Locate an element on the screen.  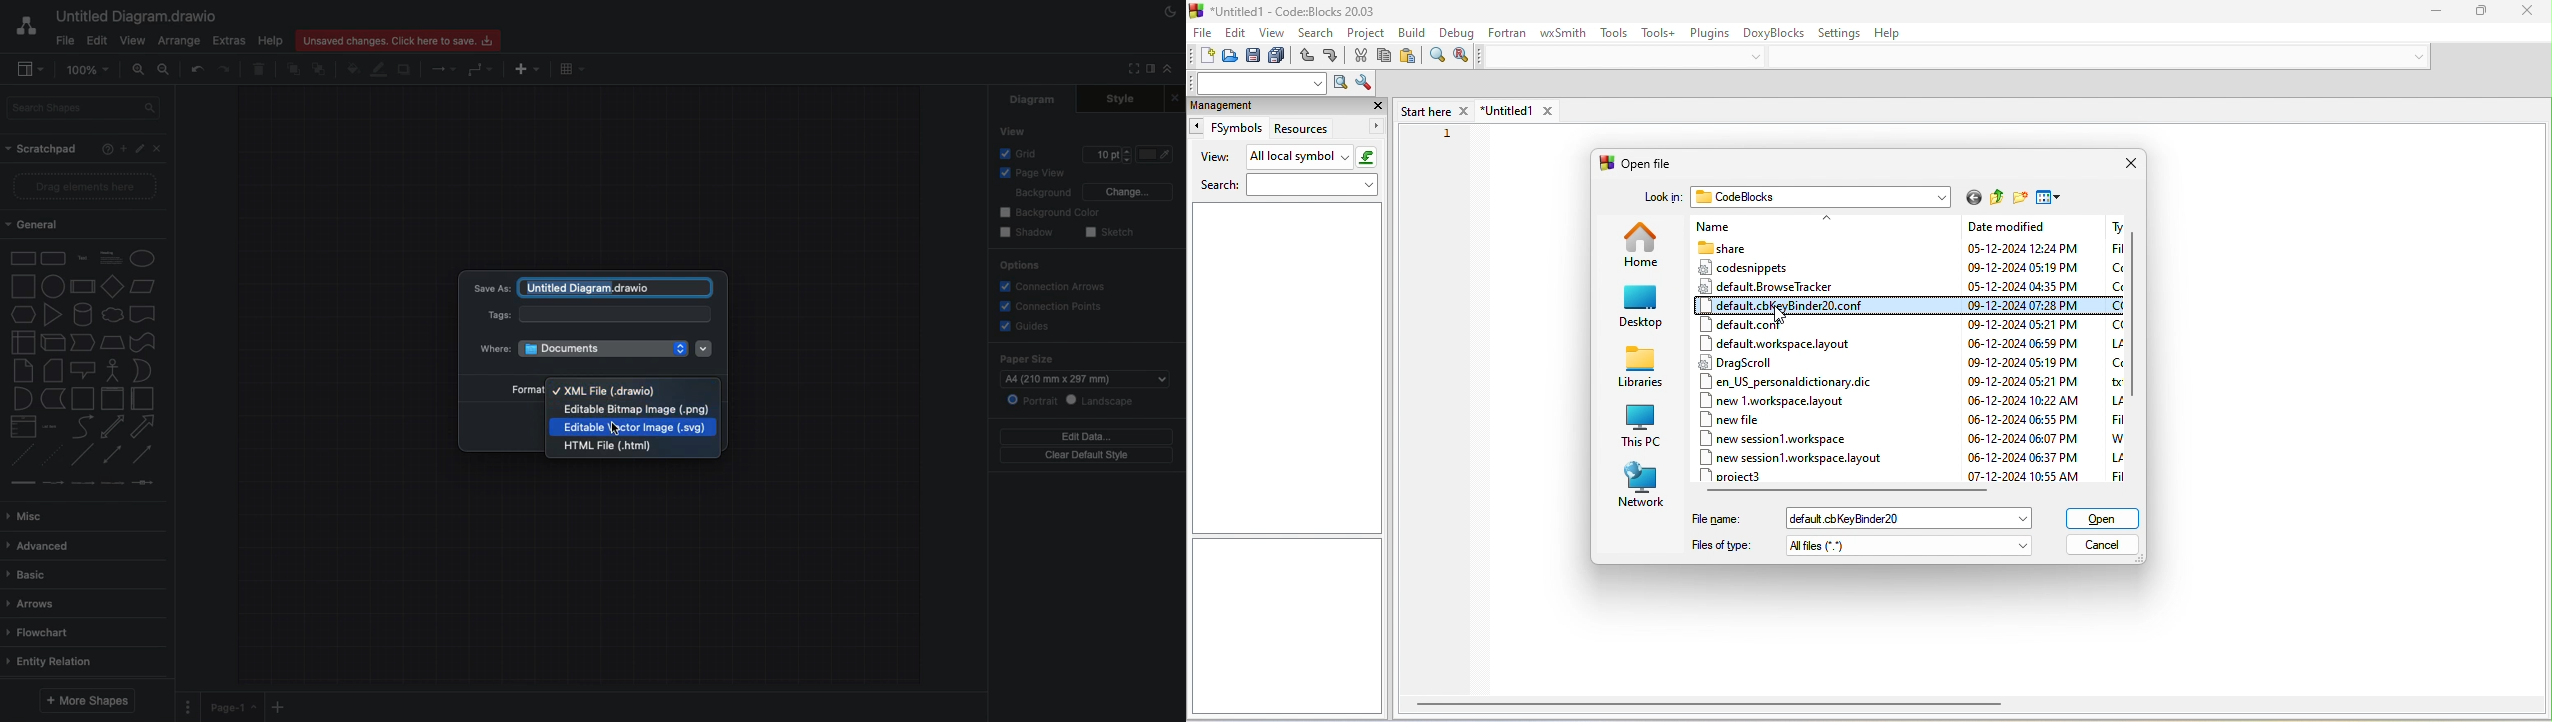
date is located at coordinates (2028, 343).